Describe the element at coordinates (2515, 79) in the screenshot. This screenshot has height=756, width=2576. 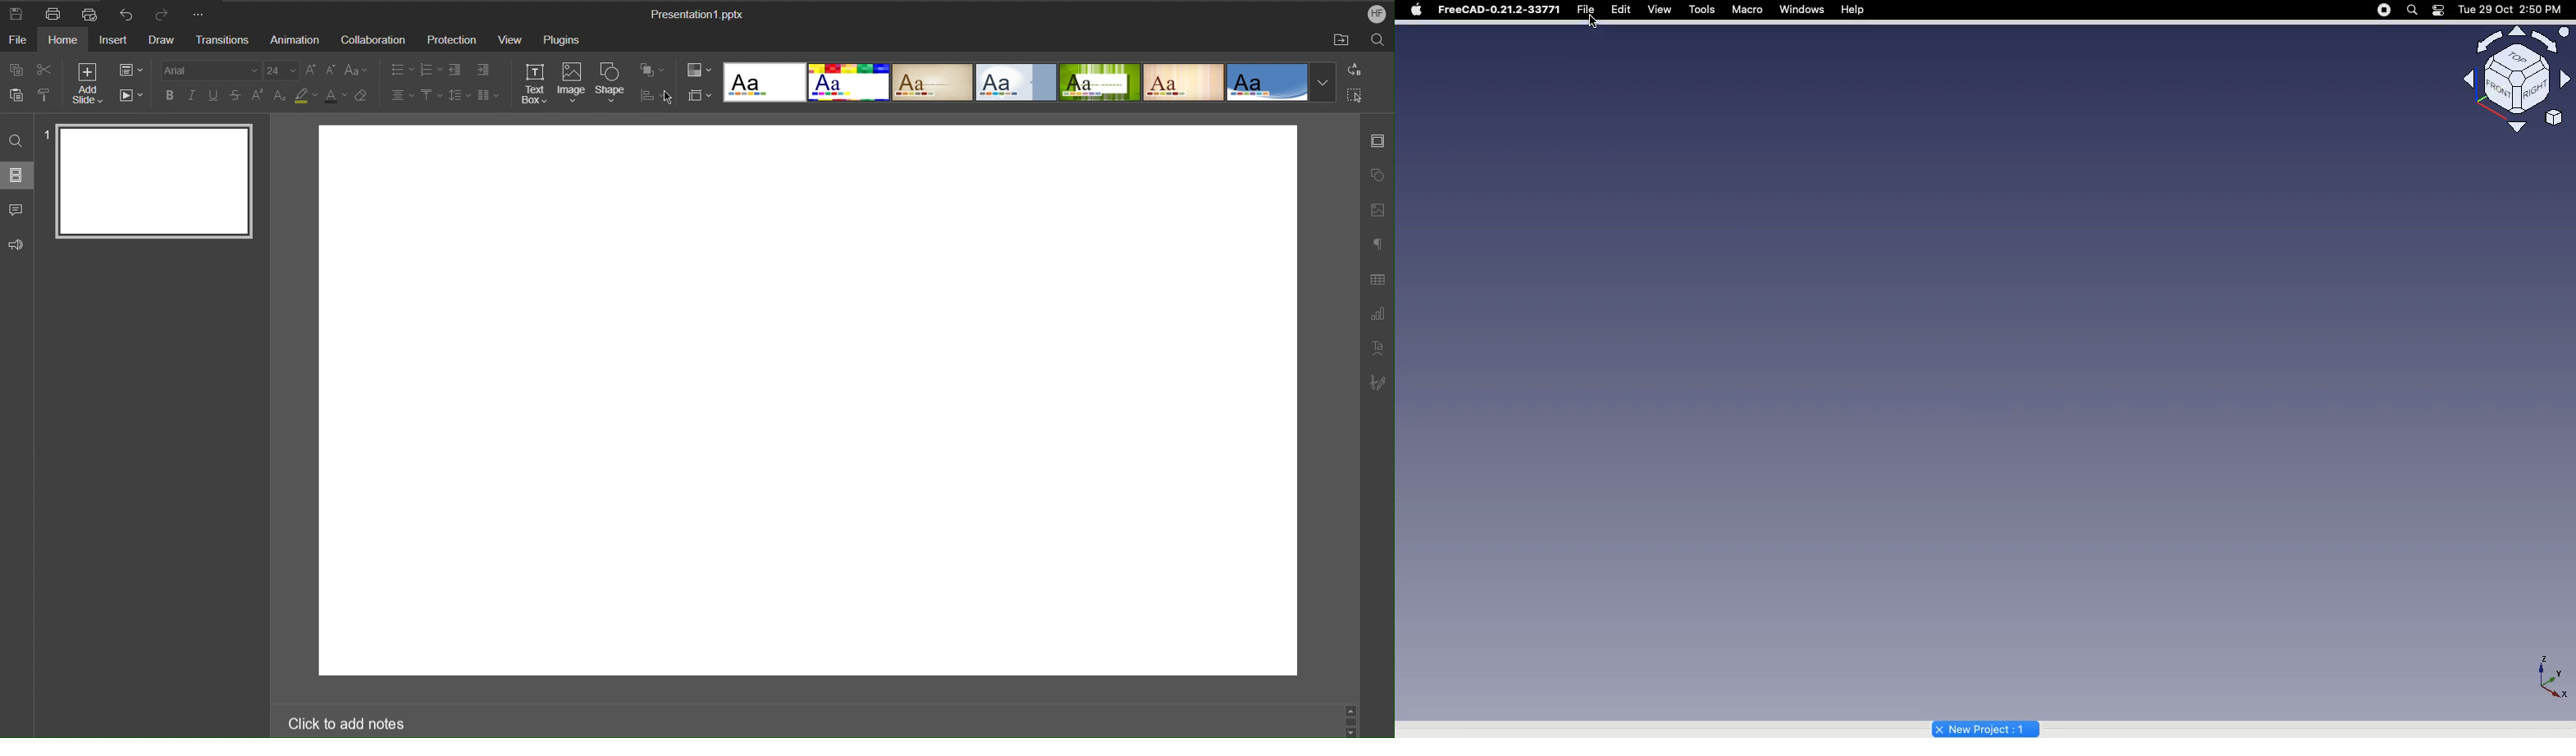
I see `Navigation styles` at that location.